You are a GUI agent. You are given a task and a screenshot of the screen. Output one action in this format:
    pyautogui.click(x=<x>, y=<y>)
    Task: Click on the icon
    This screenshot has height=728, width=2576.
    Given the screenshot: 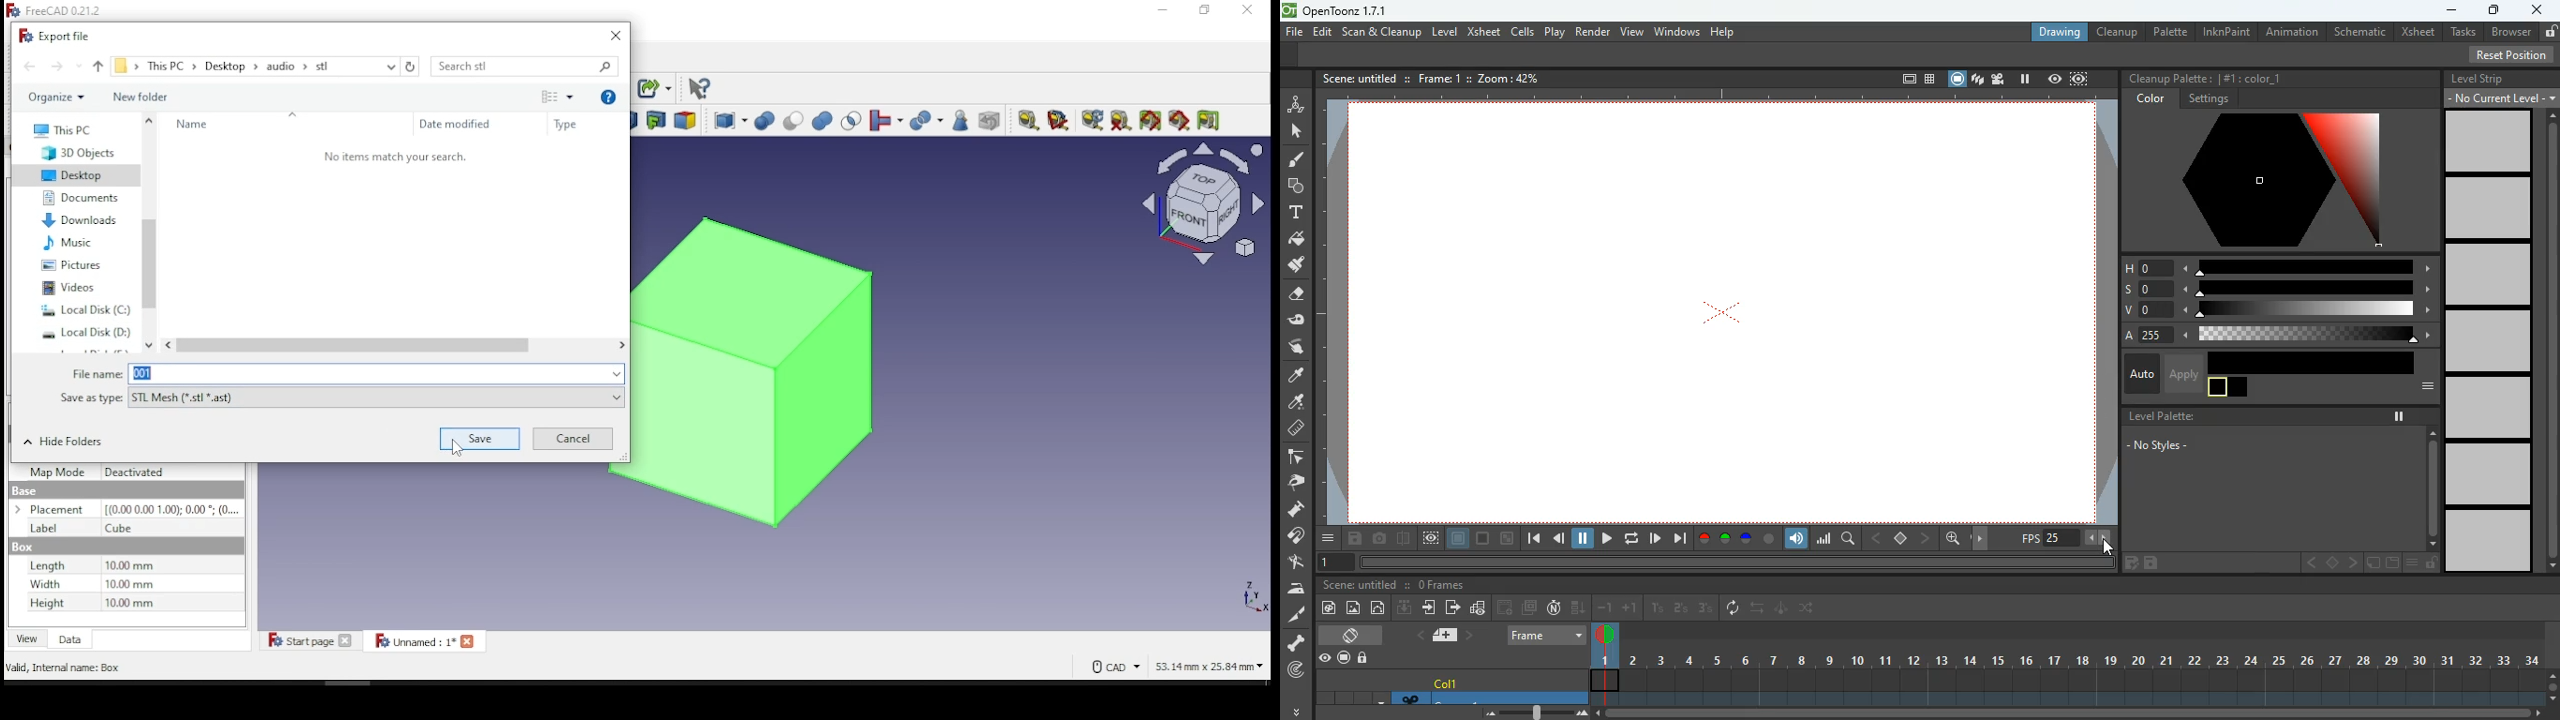 What is the action you would take?
    pyautogui.click(x=57, y=13)
    